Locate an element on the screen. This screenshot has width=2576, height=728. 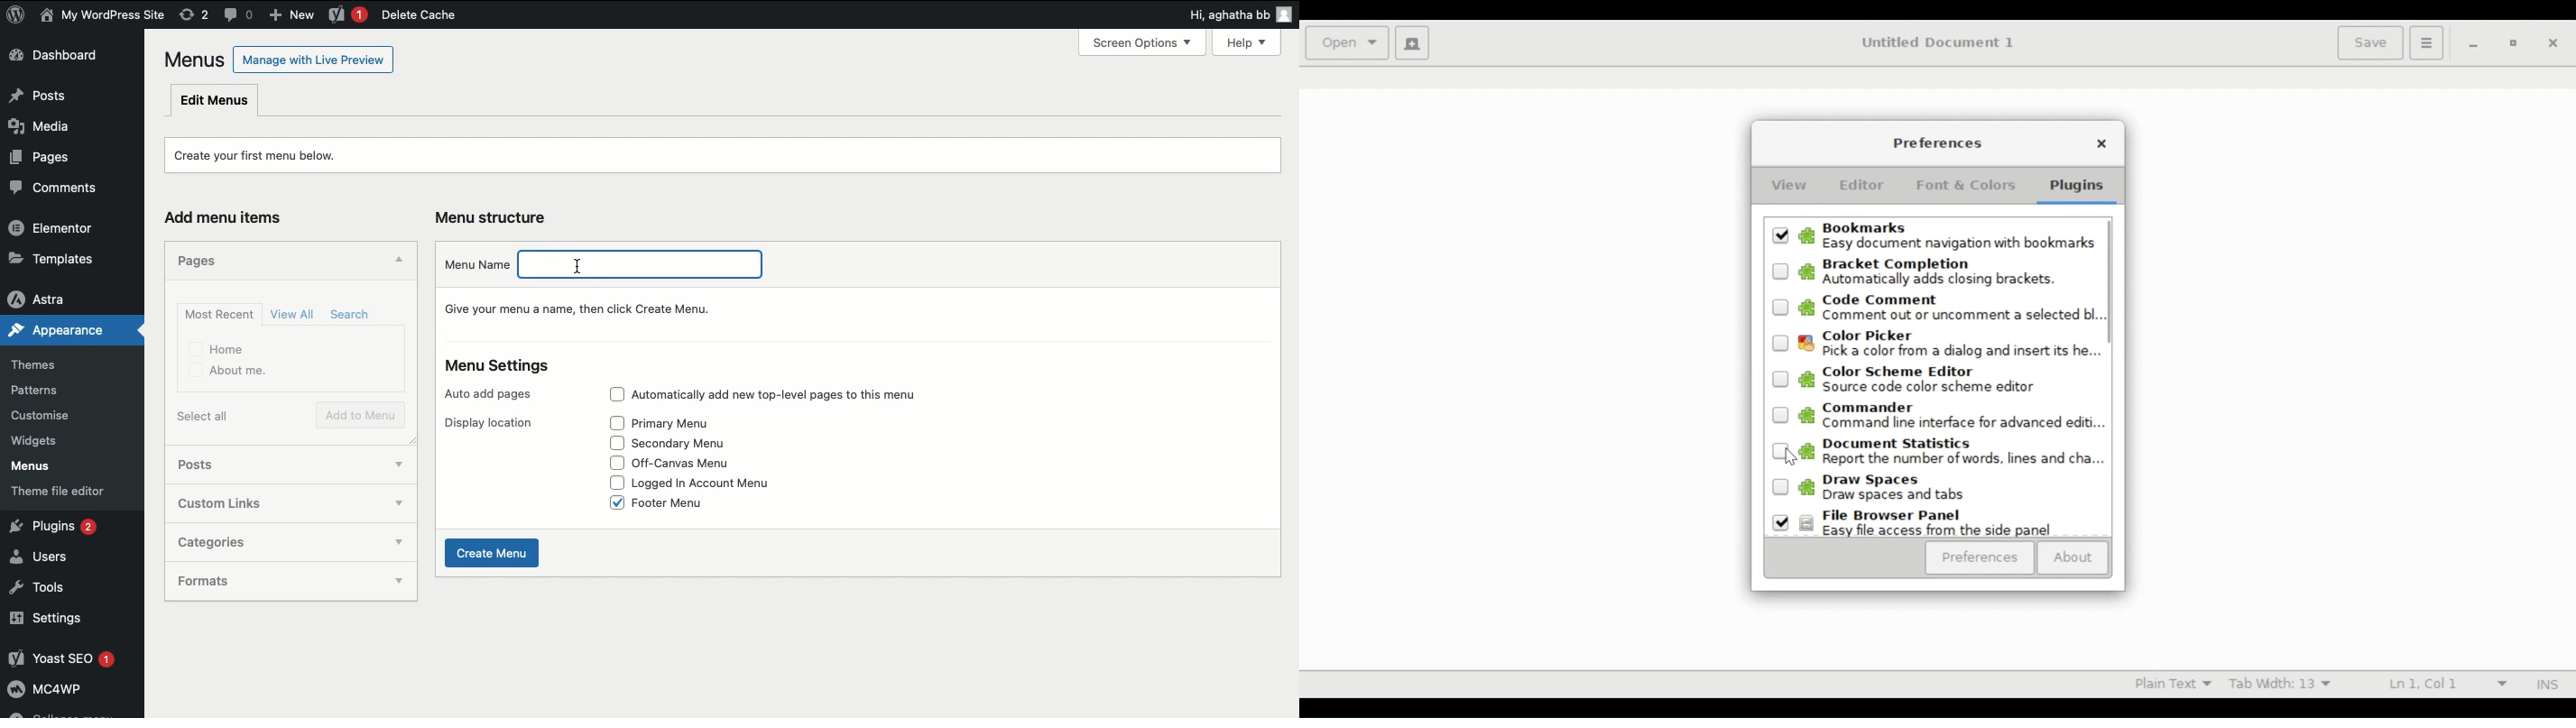
View all is located at coordinates (294, 313).